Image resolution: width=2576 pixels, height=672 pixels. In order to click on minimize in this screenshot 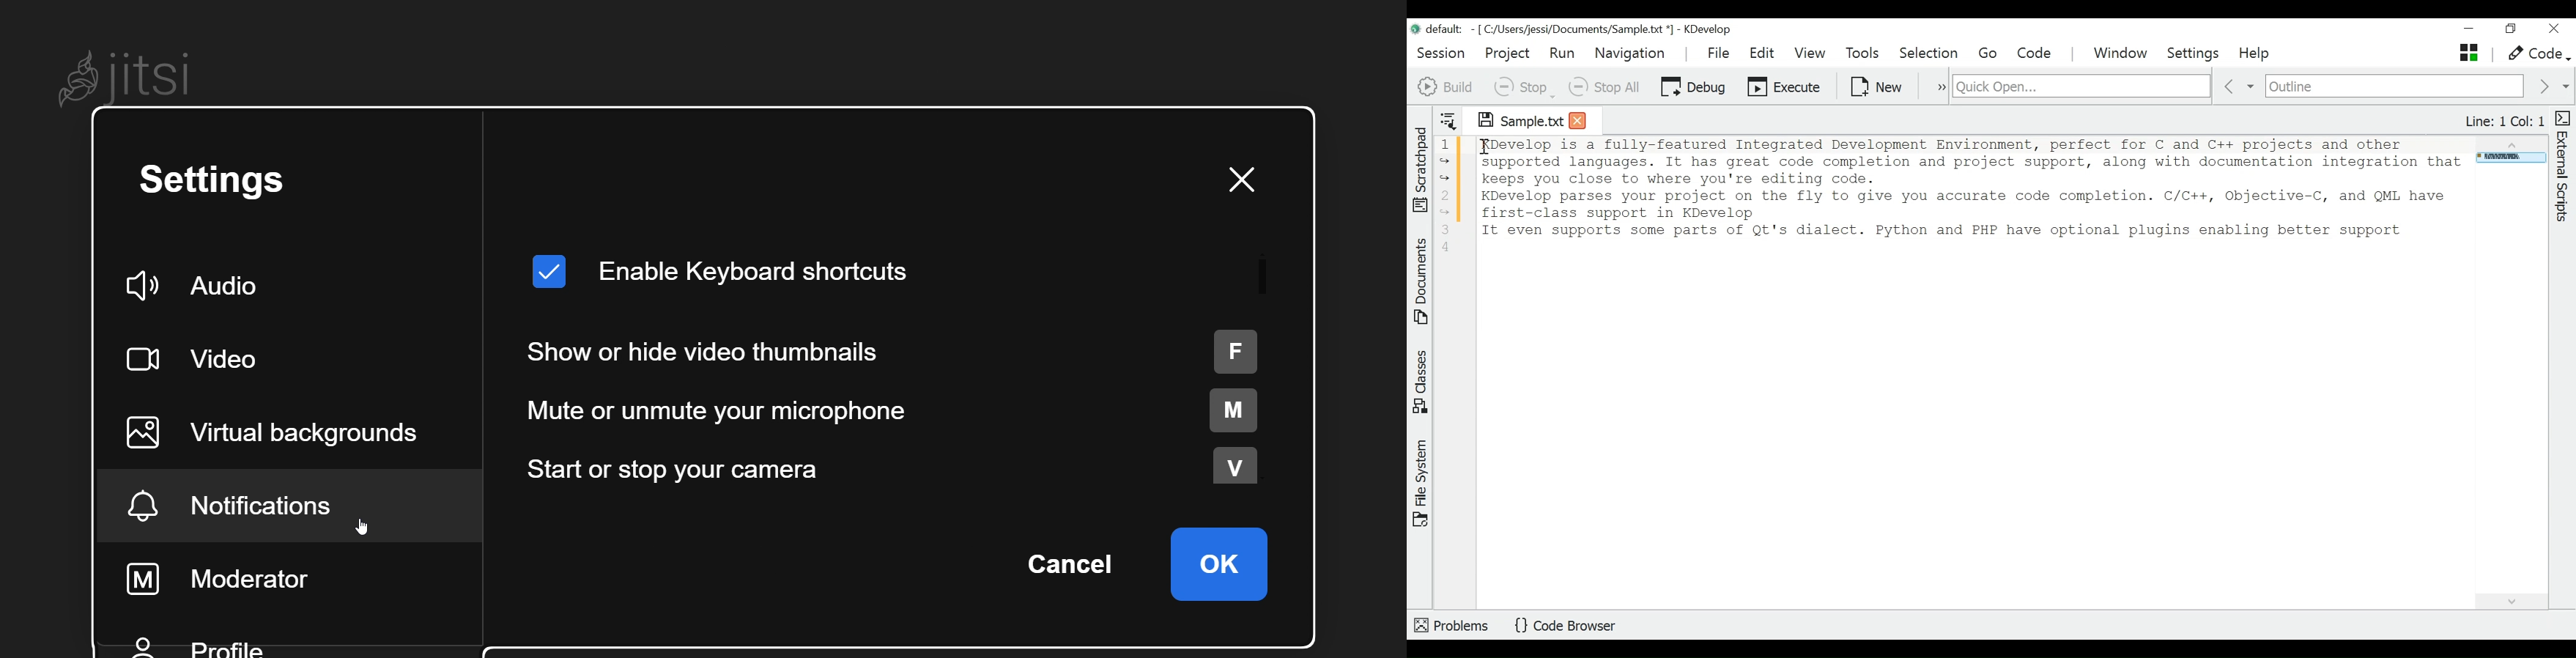, I will do `click(2471, 30)`.